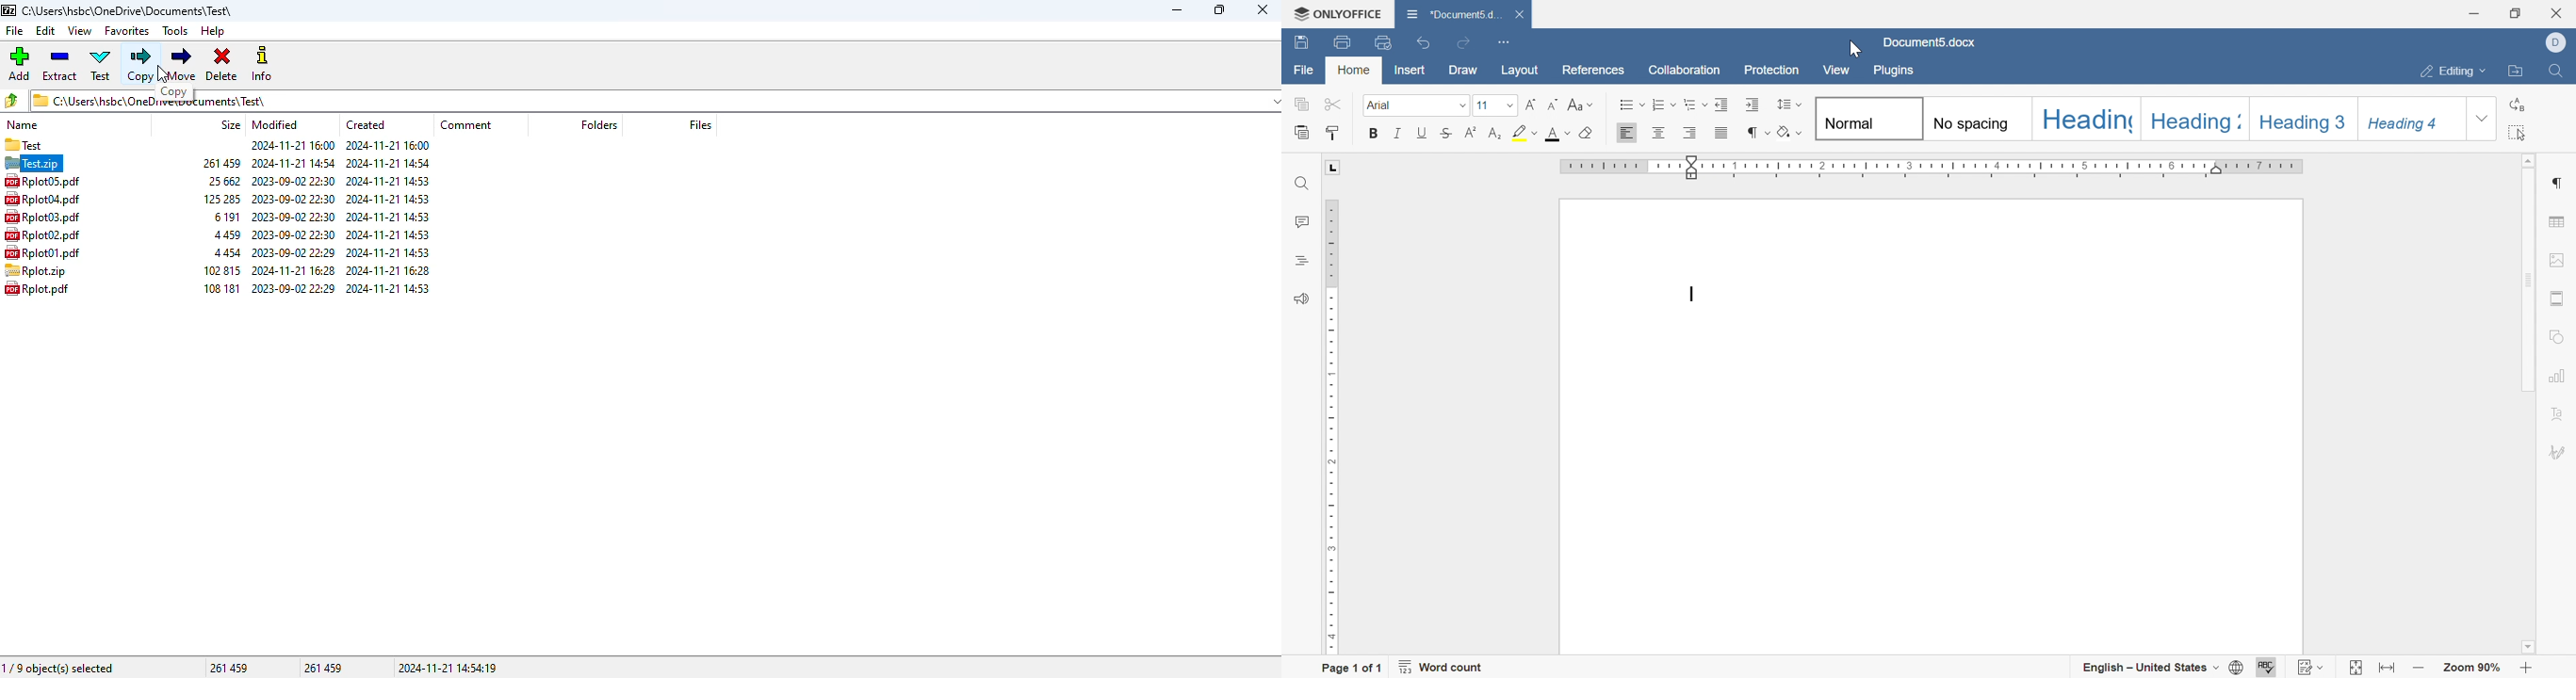 This screenshot has height=700, width=2576. What do you see at coordinates (293, 270) in the screenshot?
I see `modified date & time` at bounding box center [293, 270].